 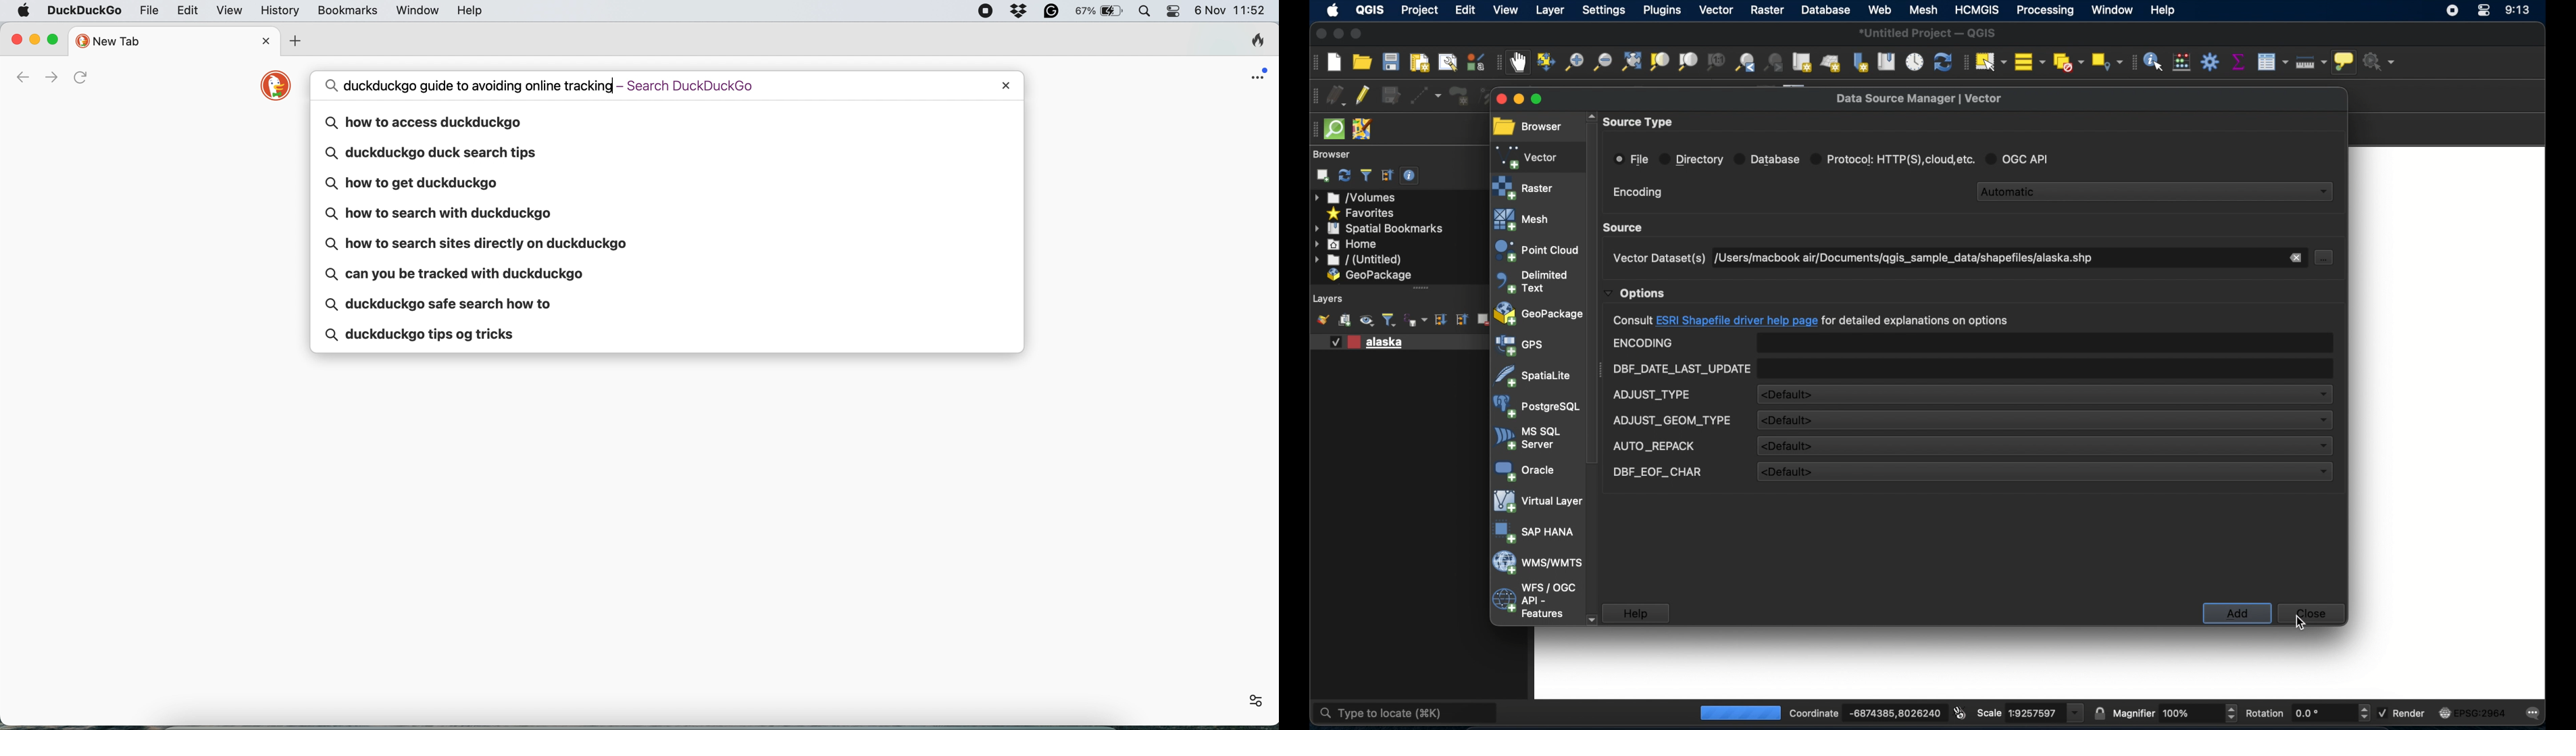 I want to click on auto_repack, so click(x=1653, y=447).